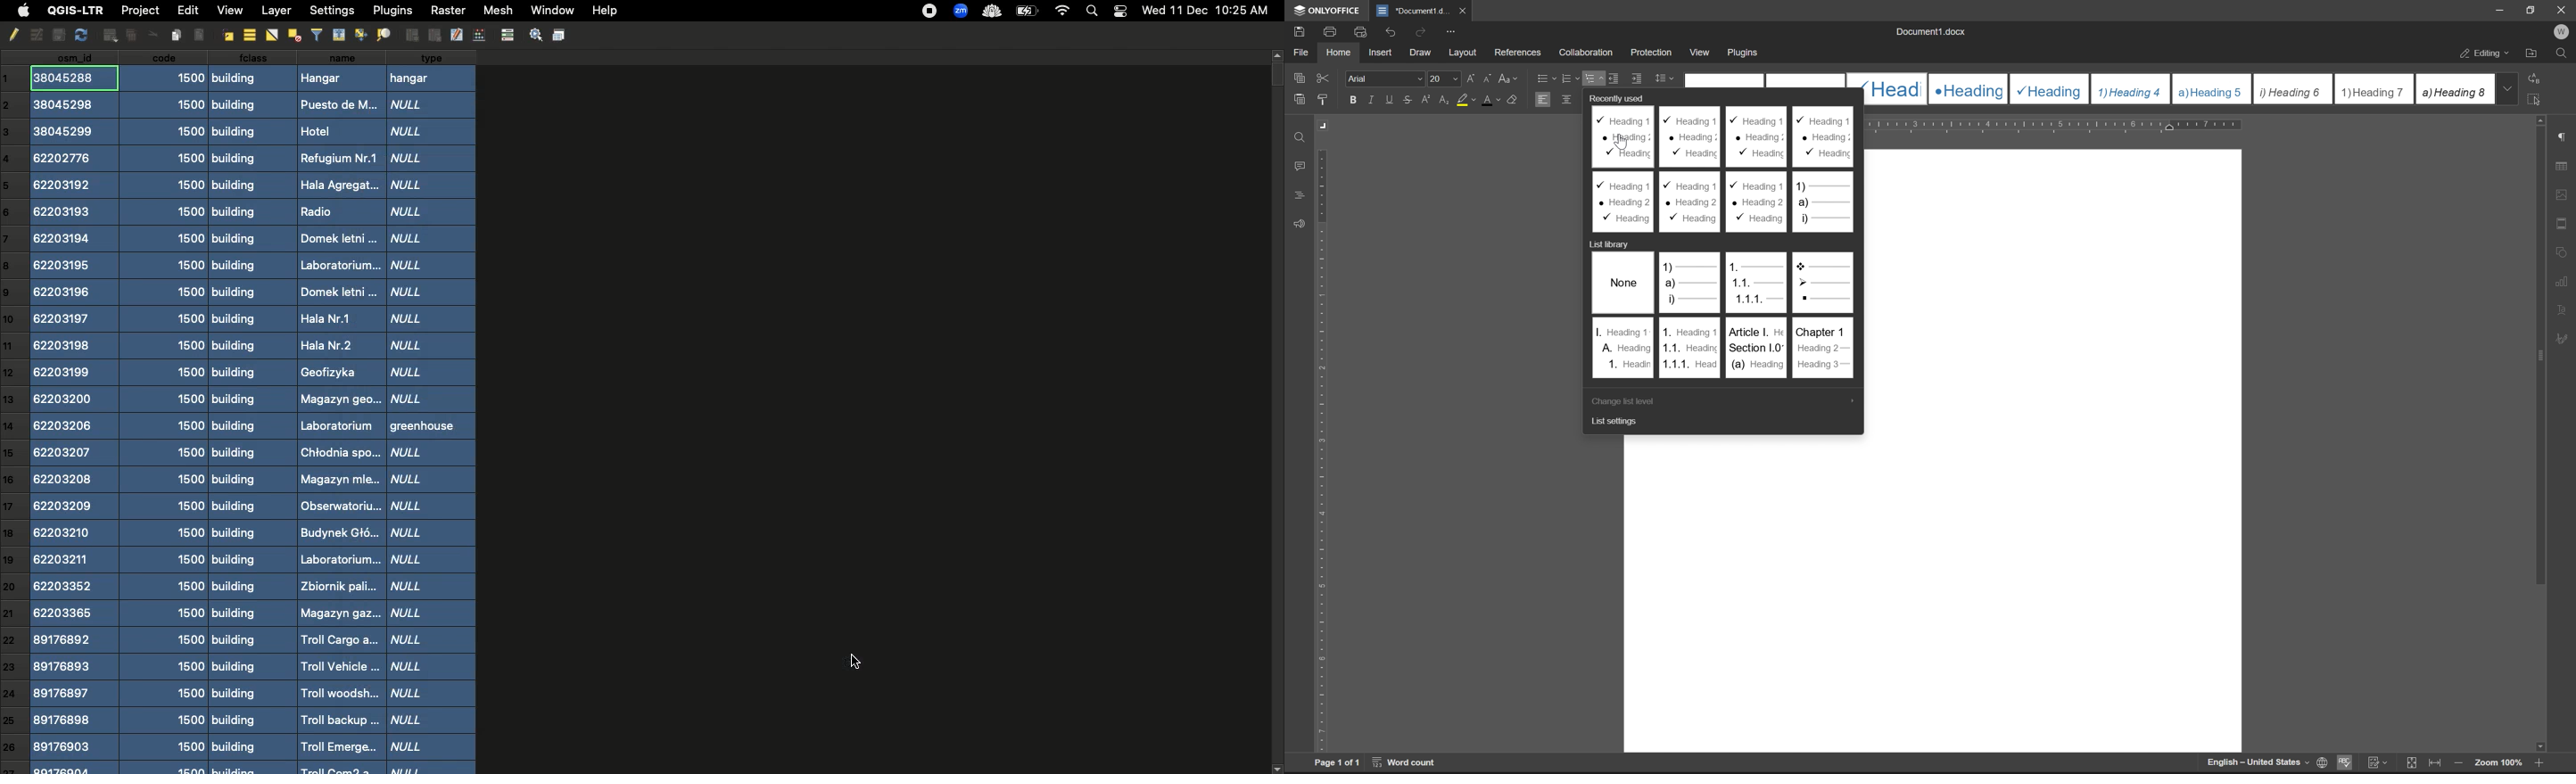 The image size is (2576, 784). What do you see at coordinates (270, 36) in the screenshot?
I see `Flip Horizontally` at bounding box center [270, 36].